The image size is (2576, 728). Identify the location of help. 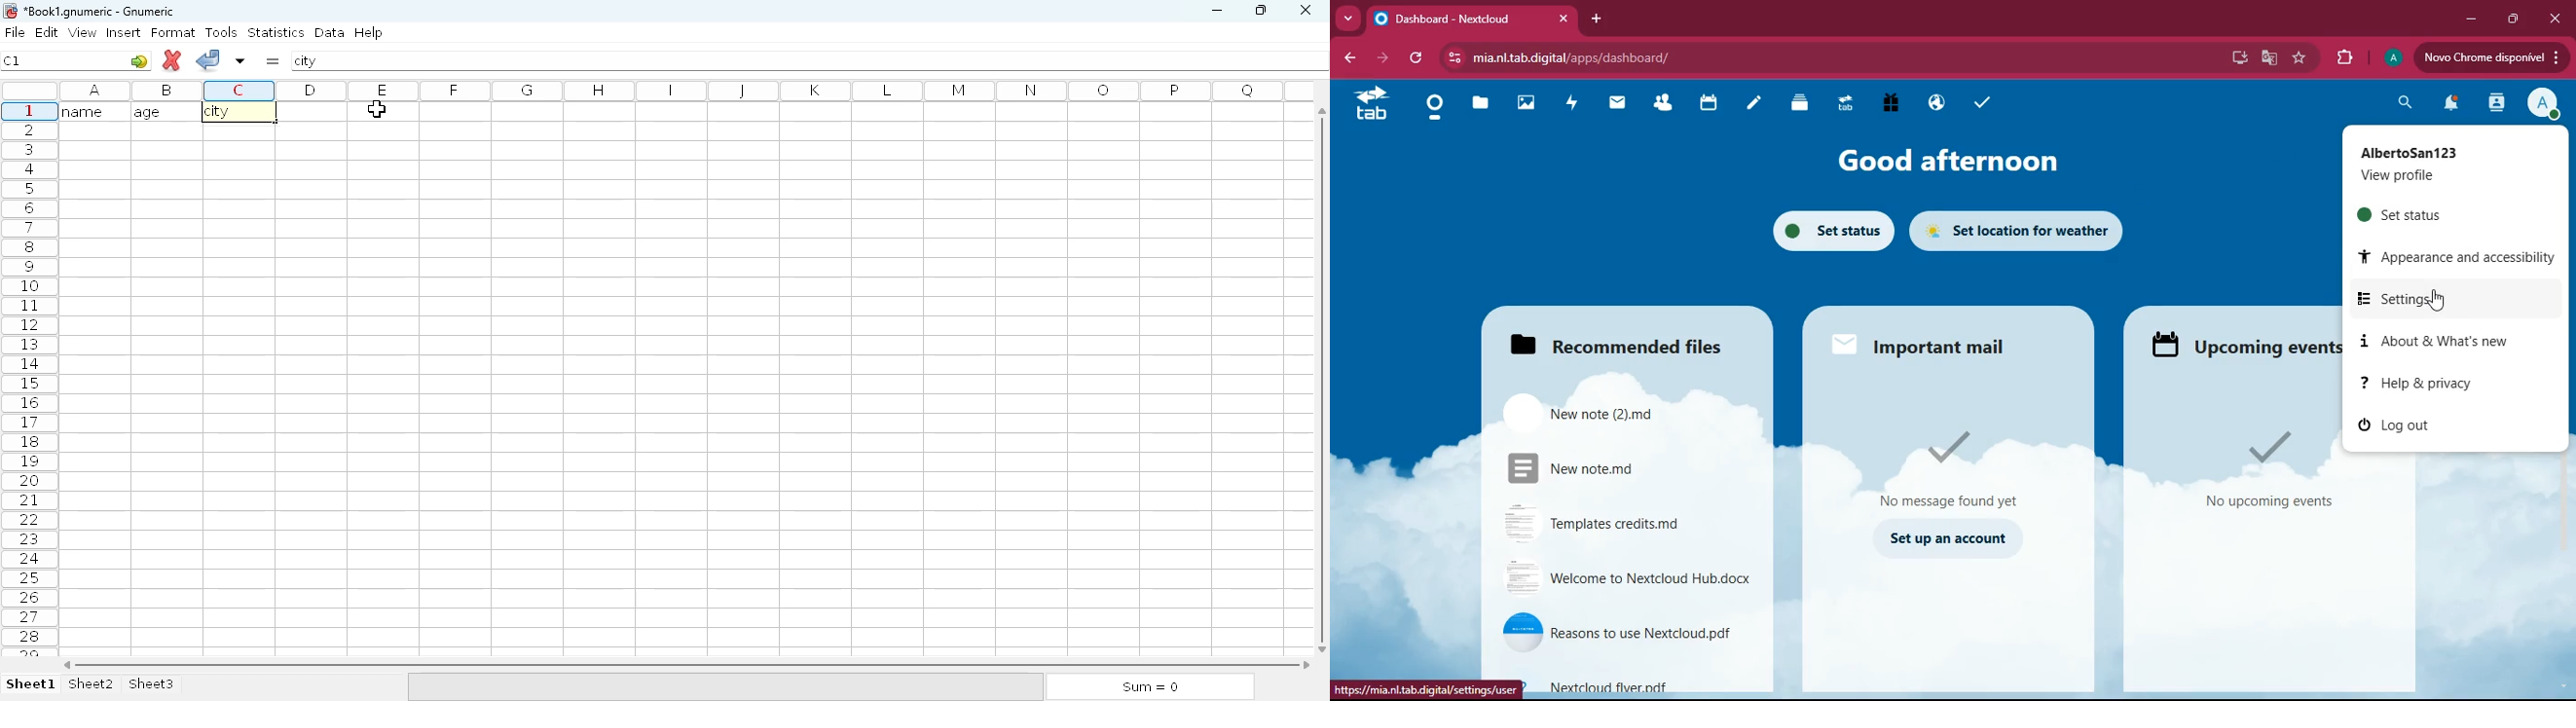
(2434, 385).